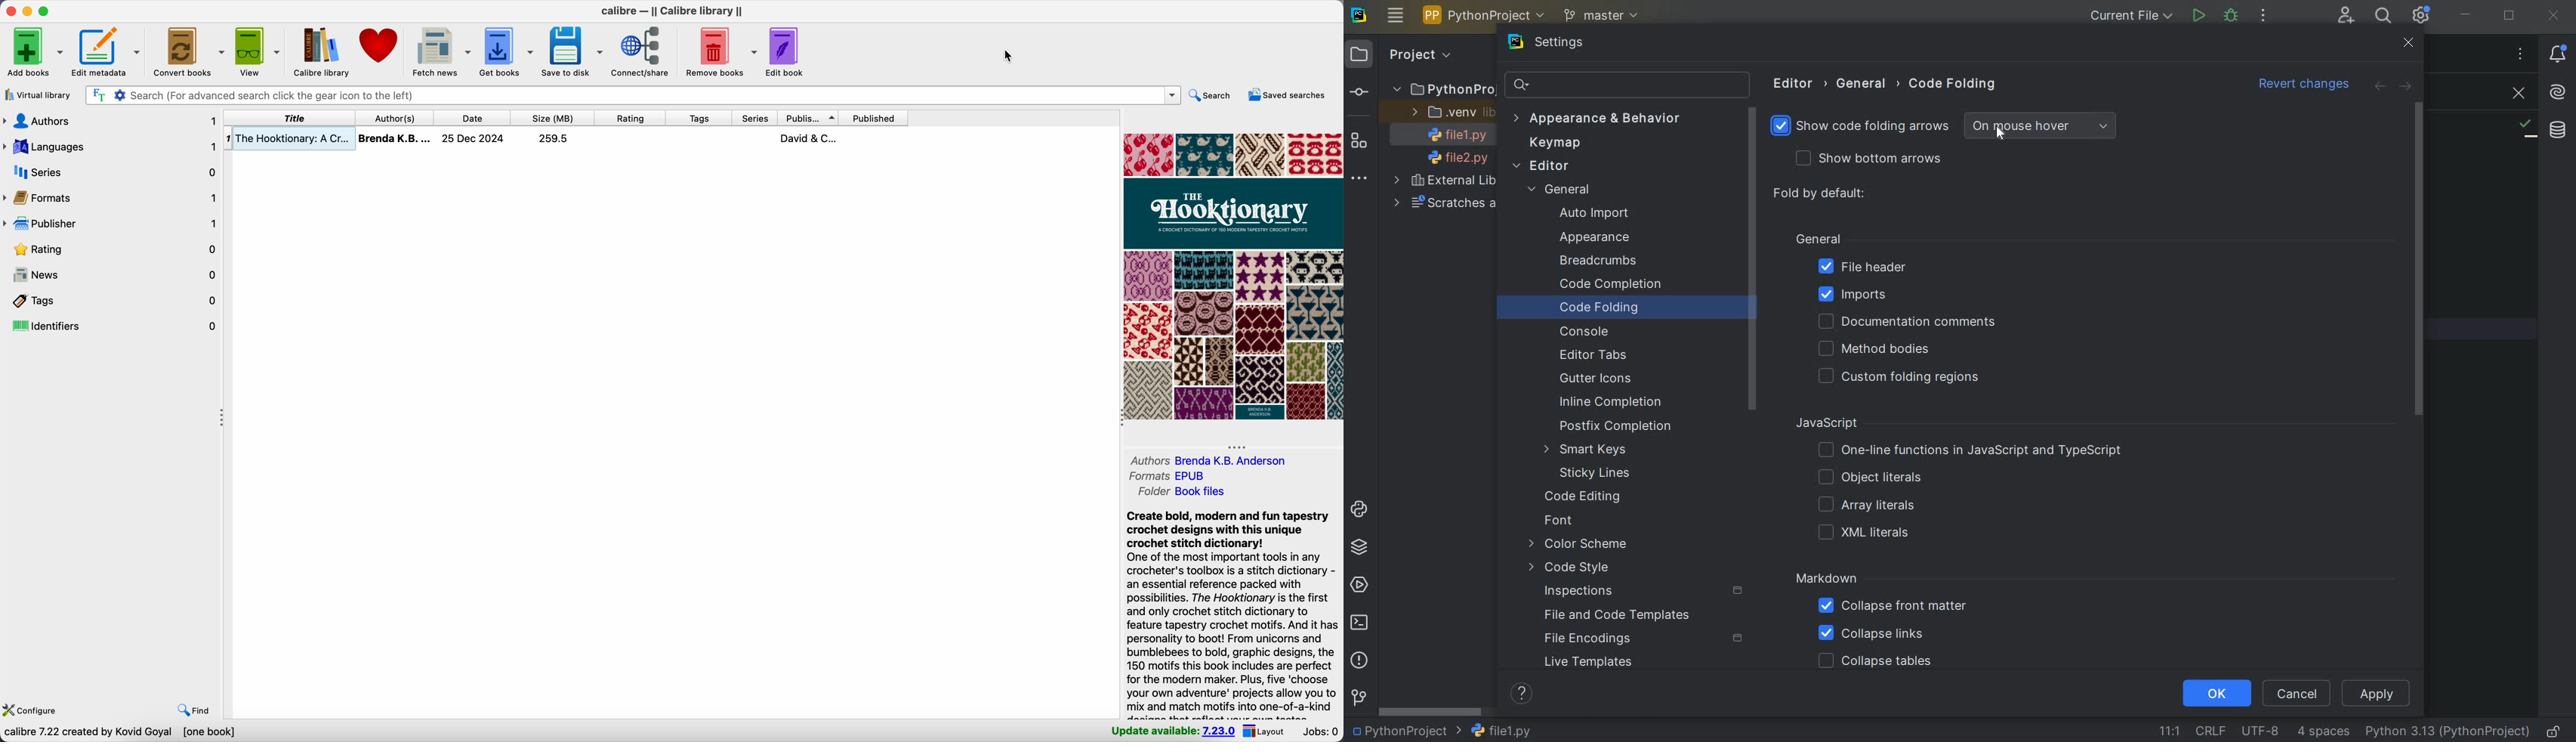  I want to click on SYSTEM LOGO, so click(1360, 16).